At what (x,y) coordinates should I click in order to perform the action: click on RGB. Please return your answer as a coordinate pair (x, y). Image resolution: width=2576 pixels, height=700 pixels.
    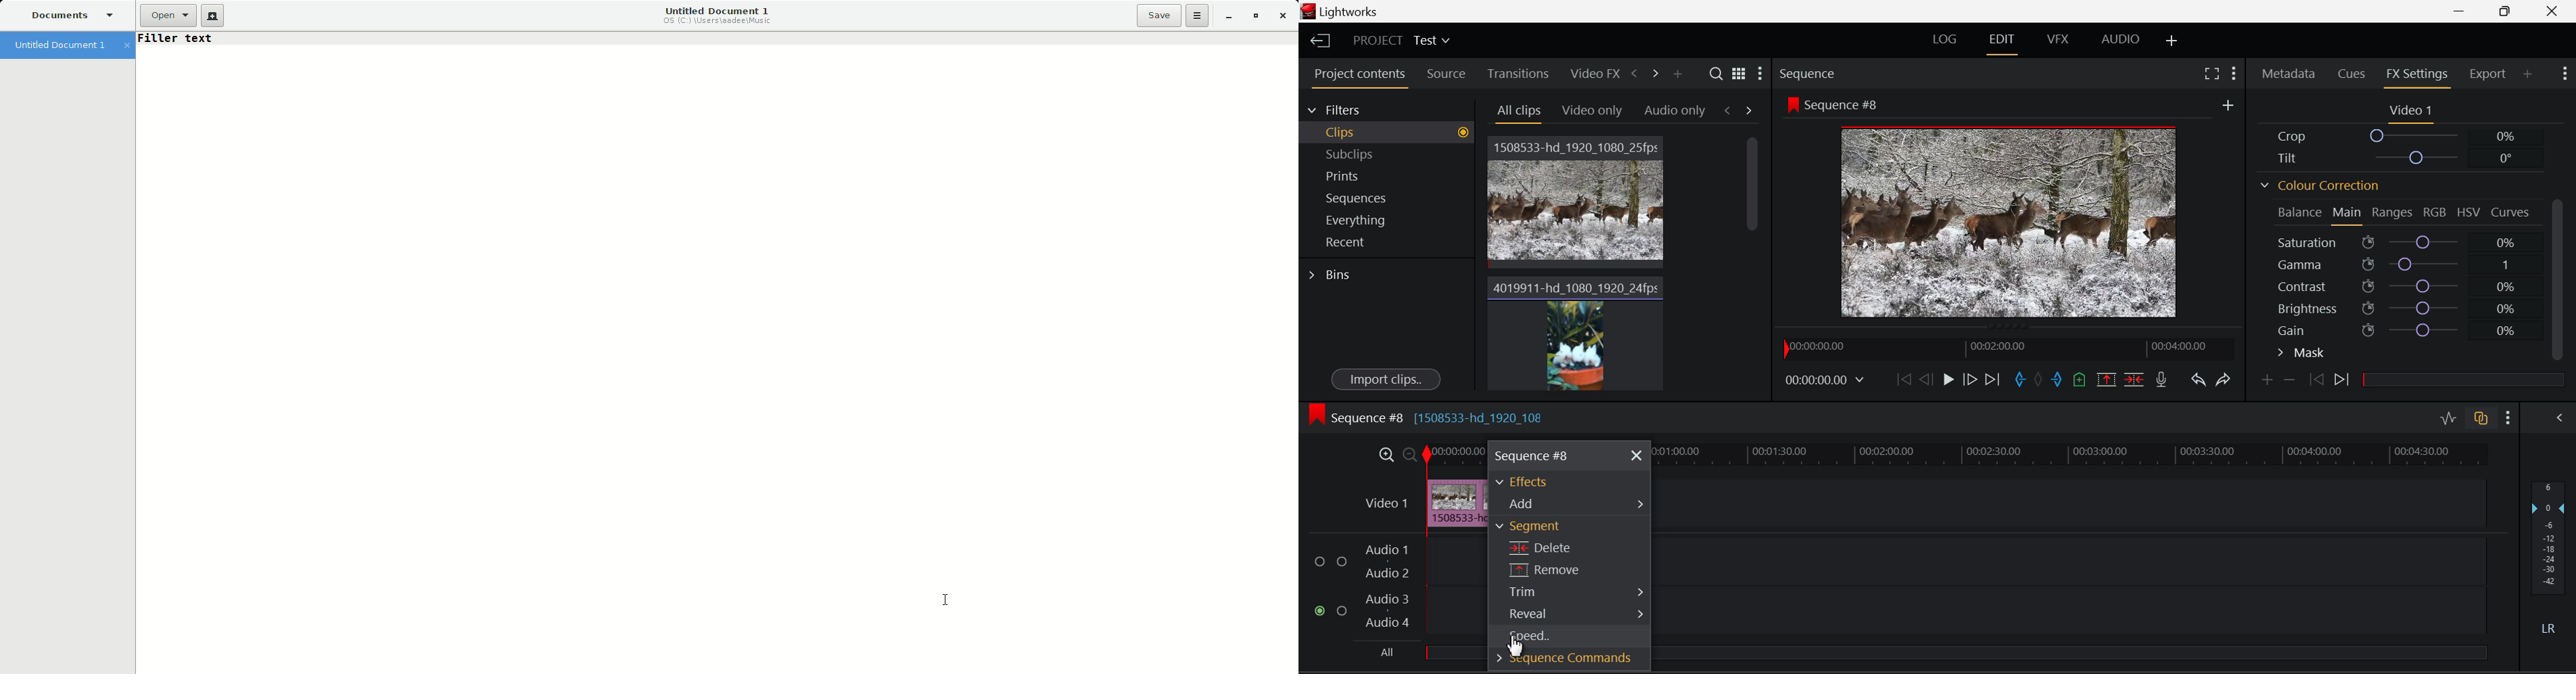
    Looking at the image, I should click on (2435, 213).